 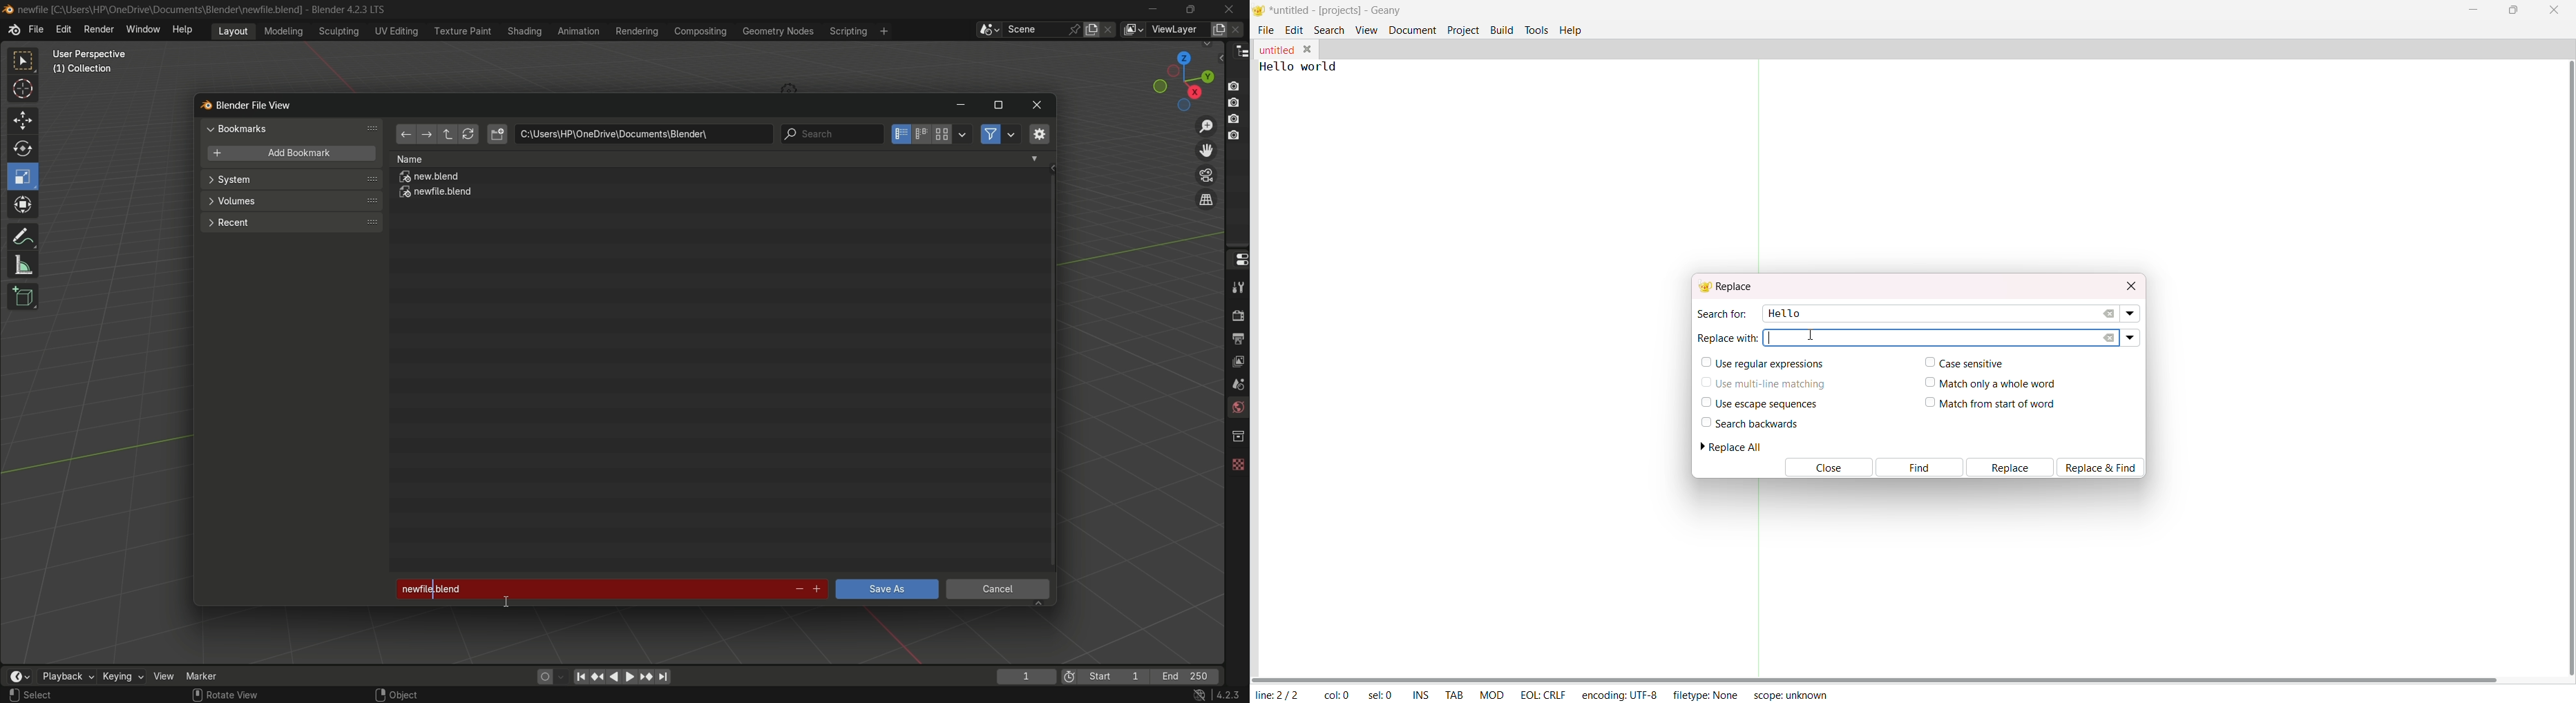 What do you see at coordinates (1237, 360) in the screenshot?
I see `view layer` at bounding box center [1237, 360].